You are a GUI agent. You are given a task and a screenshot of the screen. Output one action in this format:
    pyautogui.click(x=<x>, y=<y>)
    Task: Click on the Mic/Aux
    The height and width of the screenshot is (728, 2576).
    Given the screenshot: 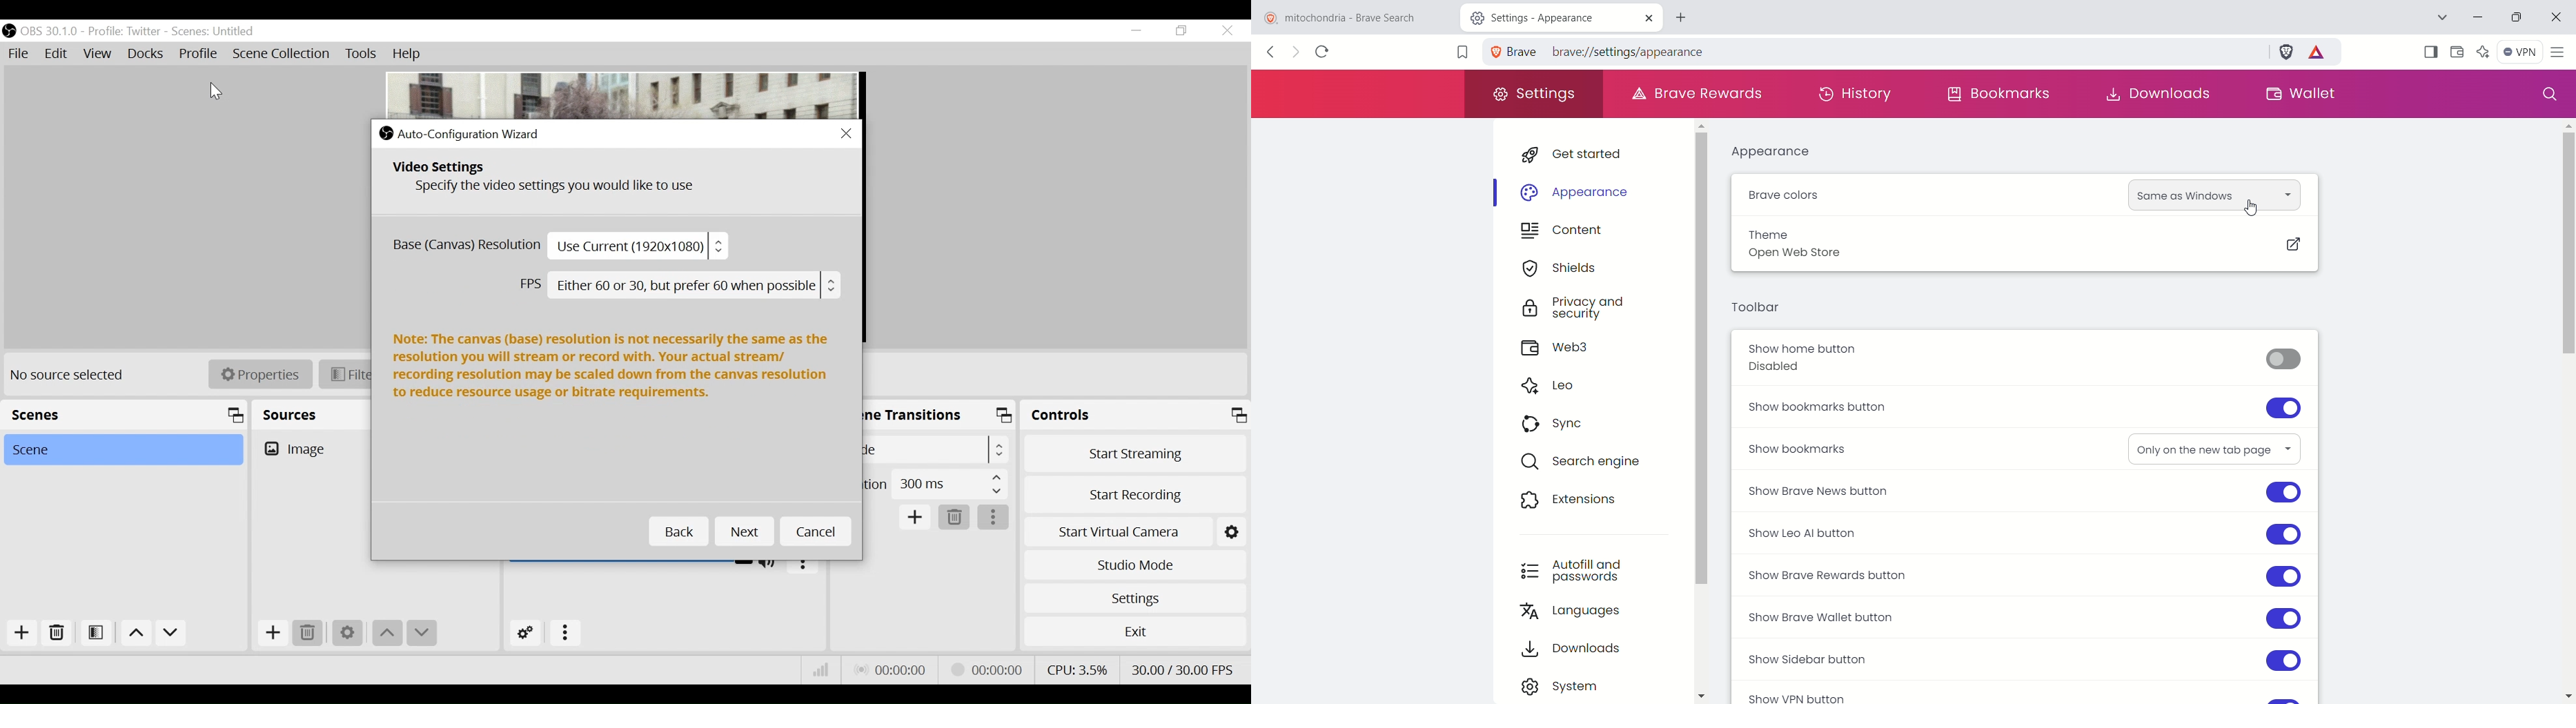 What is the action you would take?
    pyautogui.click(x=630, y=560)
    